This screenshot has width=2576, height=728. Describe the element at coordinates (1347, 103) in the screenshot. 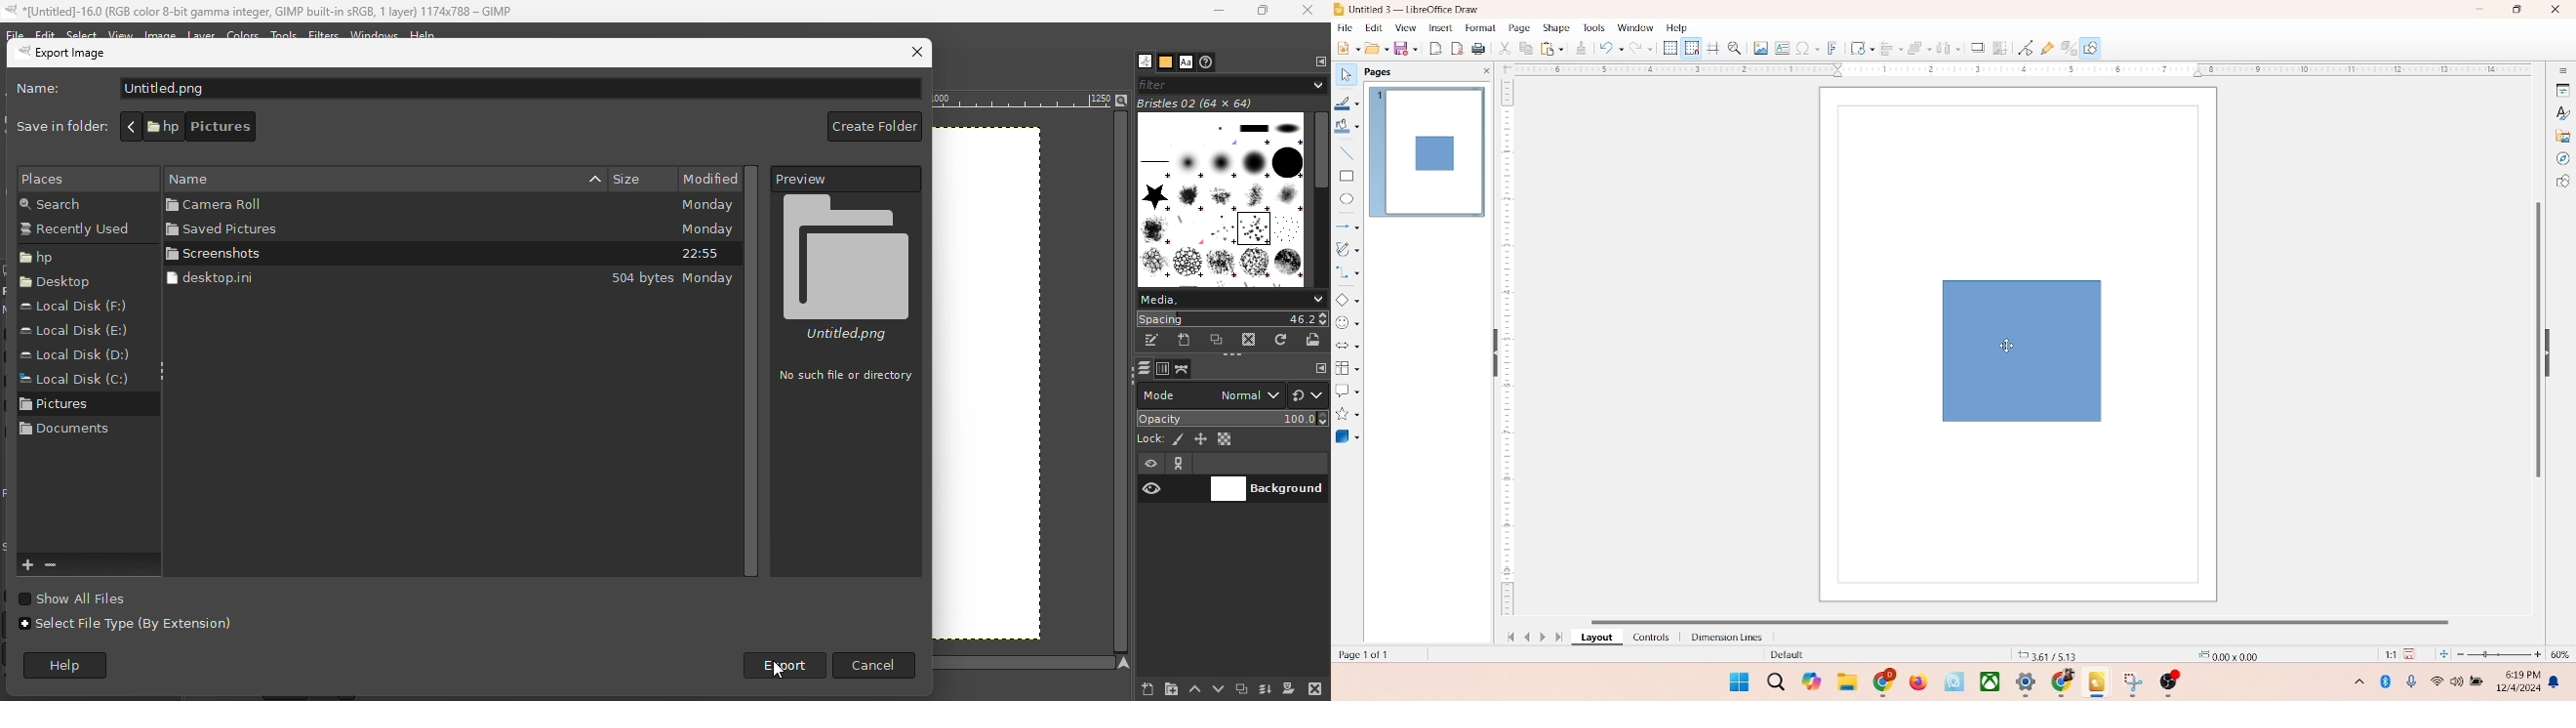

I see `line color` at that location.